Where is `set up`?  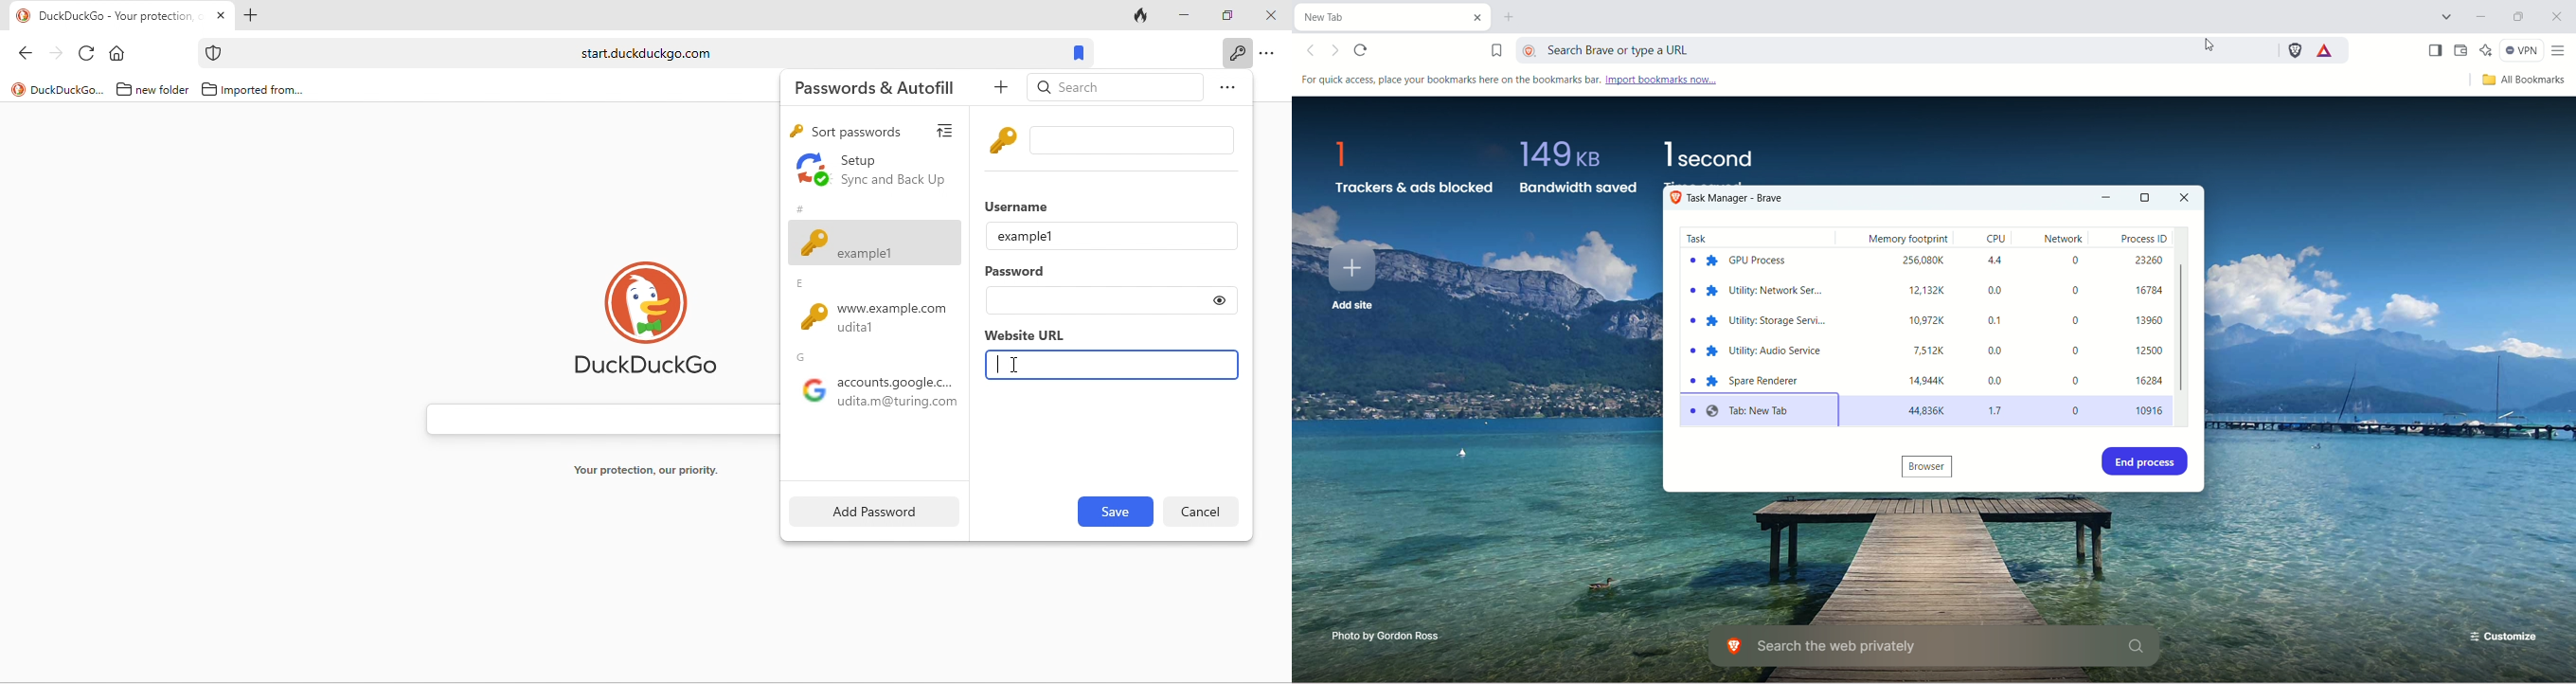
set up is located at coordinates (873, 171).